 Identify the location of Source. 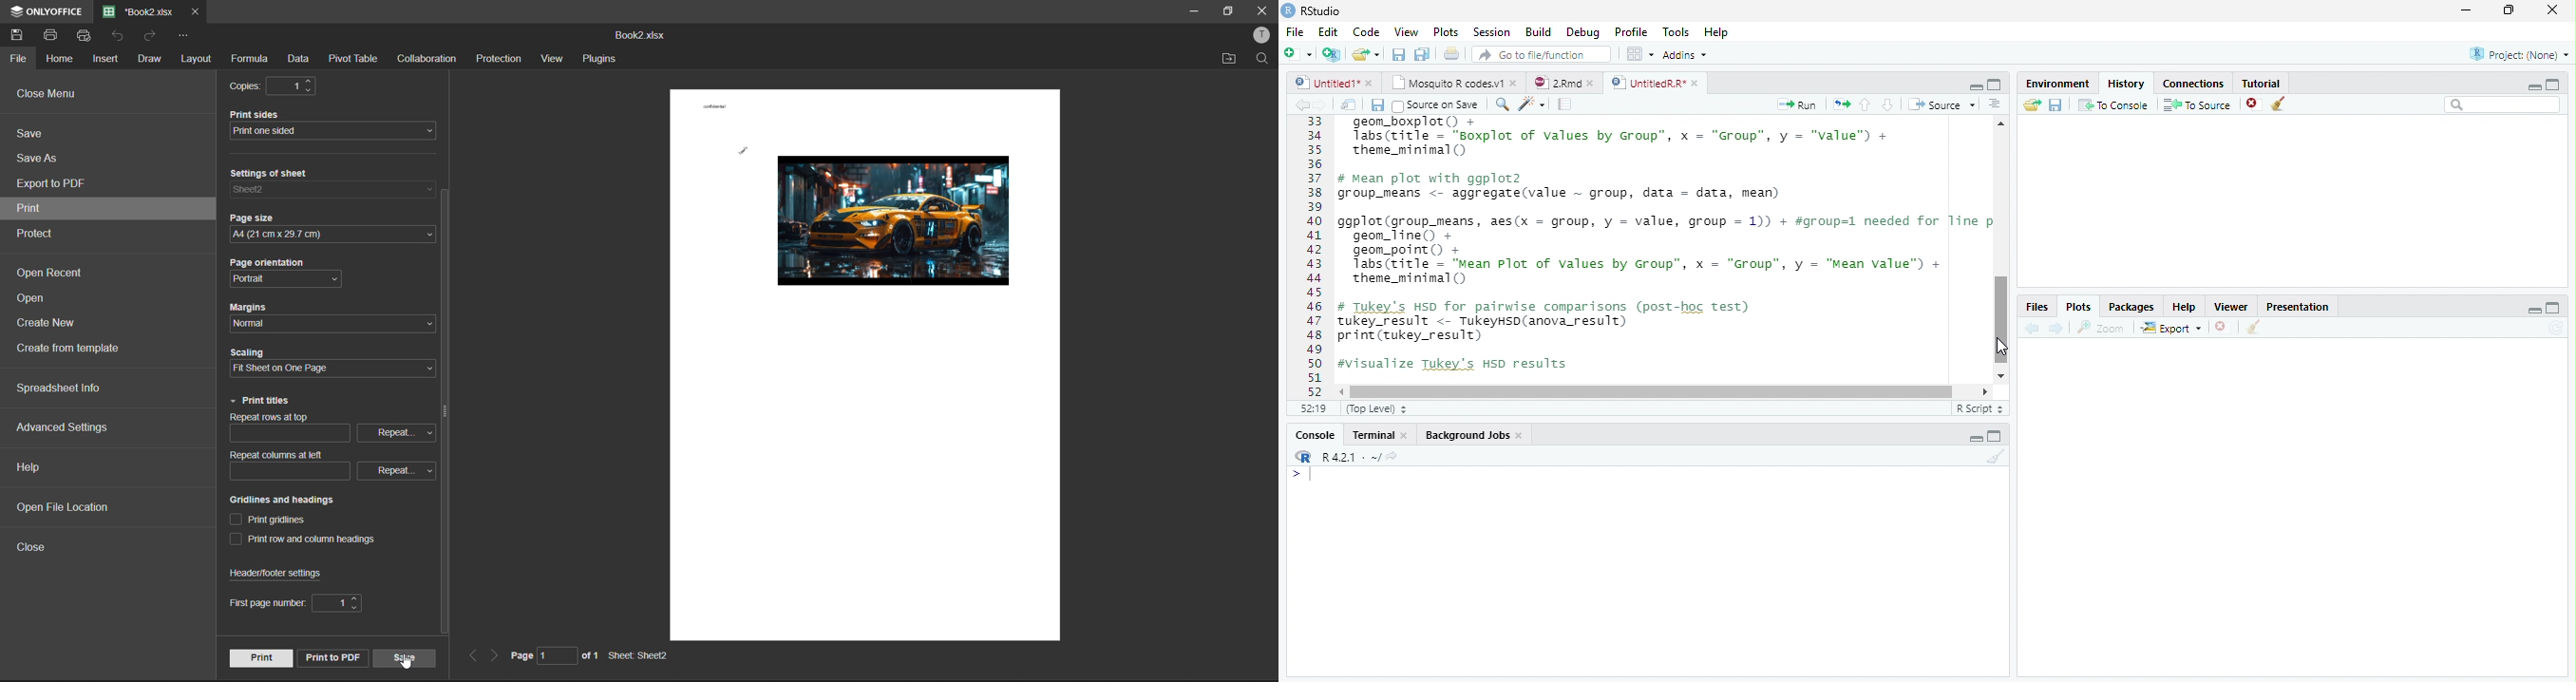
(1943, 105).